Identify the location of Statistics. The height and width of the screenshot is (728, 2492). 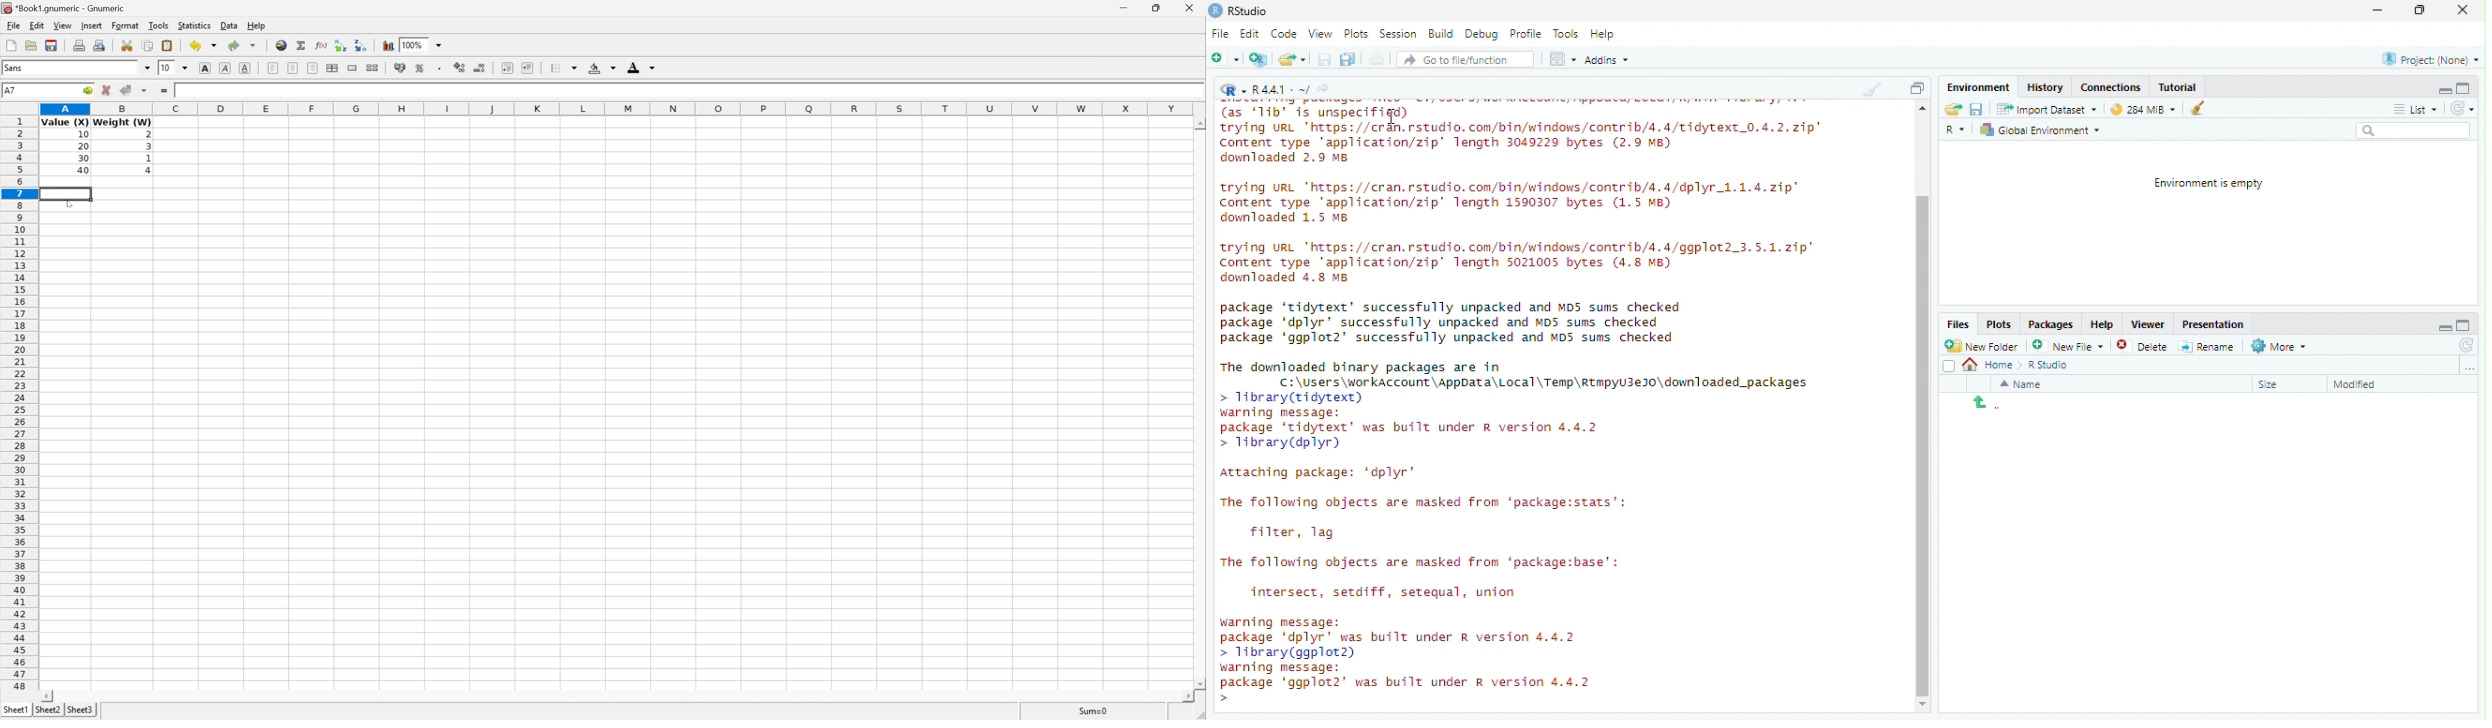
(195, 26).